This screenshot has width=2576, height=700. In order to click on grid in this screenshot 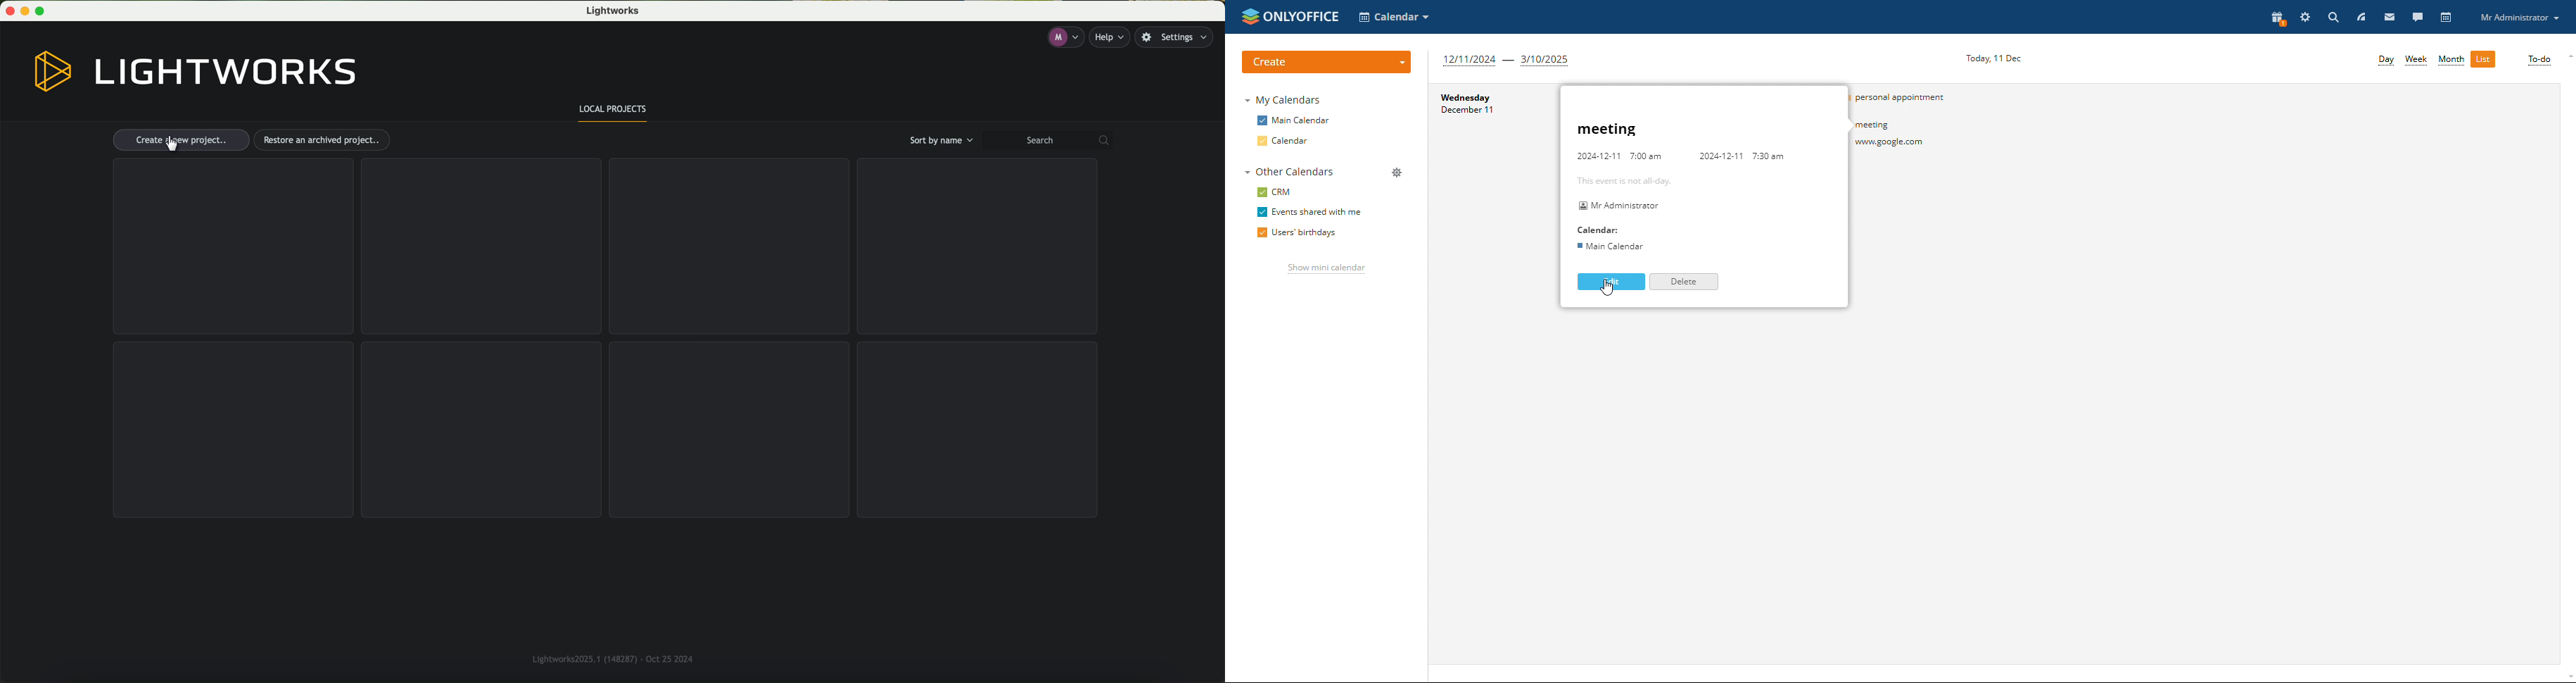, I will do `click(975, 246)`.